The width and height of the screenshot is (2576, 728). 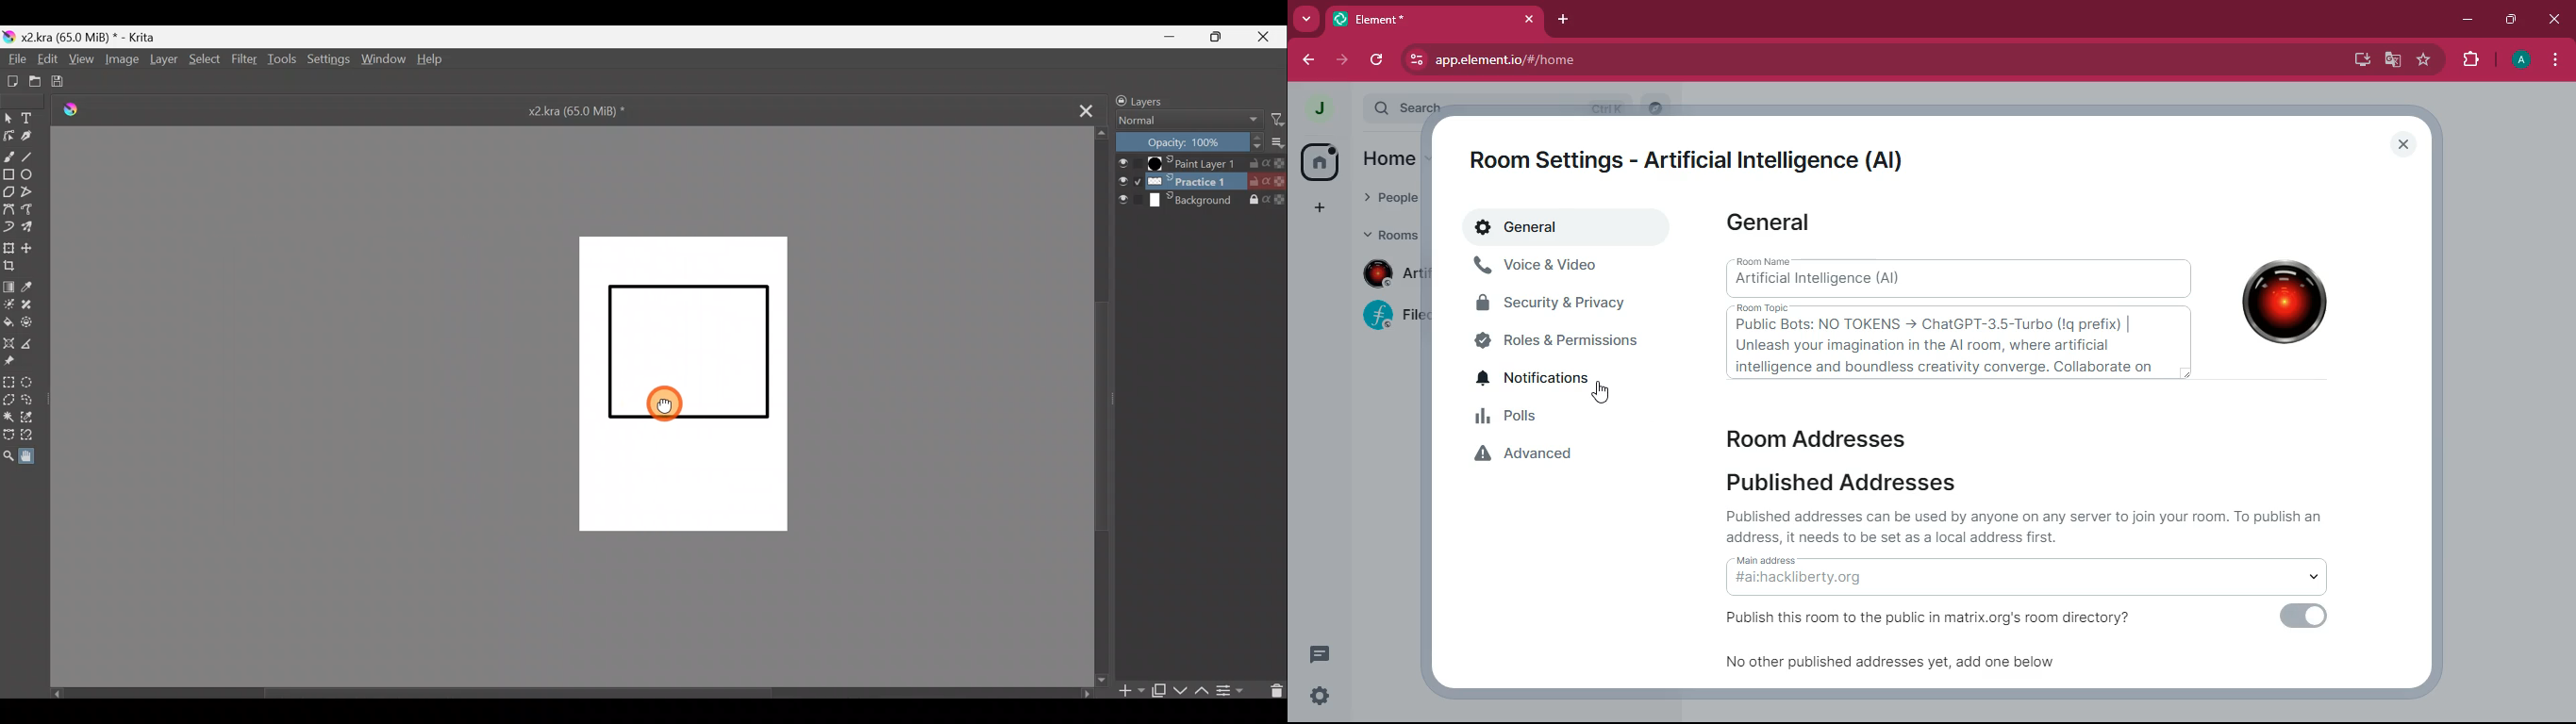 I want to click on close, so click(x=2404, y=147).